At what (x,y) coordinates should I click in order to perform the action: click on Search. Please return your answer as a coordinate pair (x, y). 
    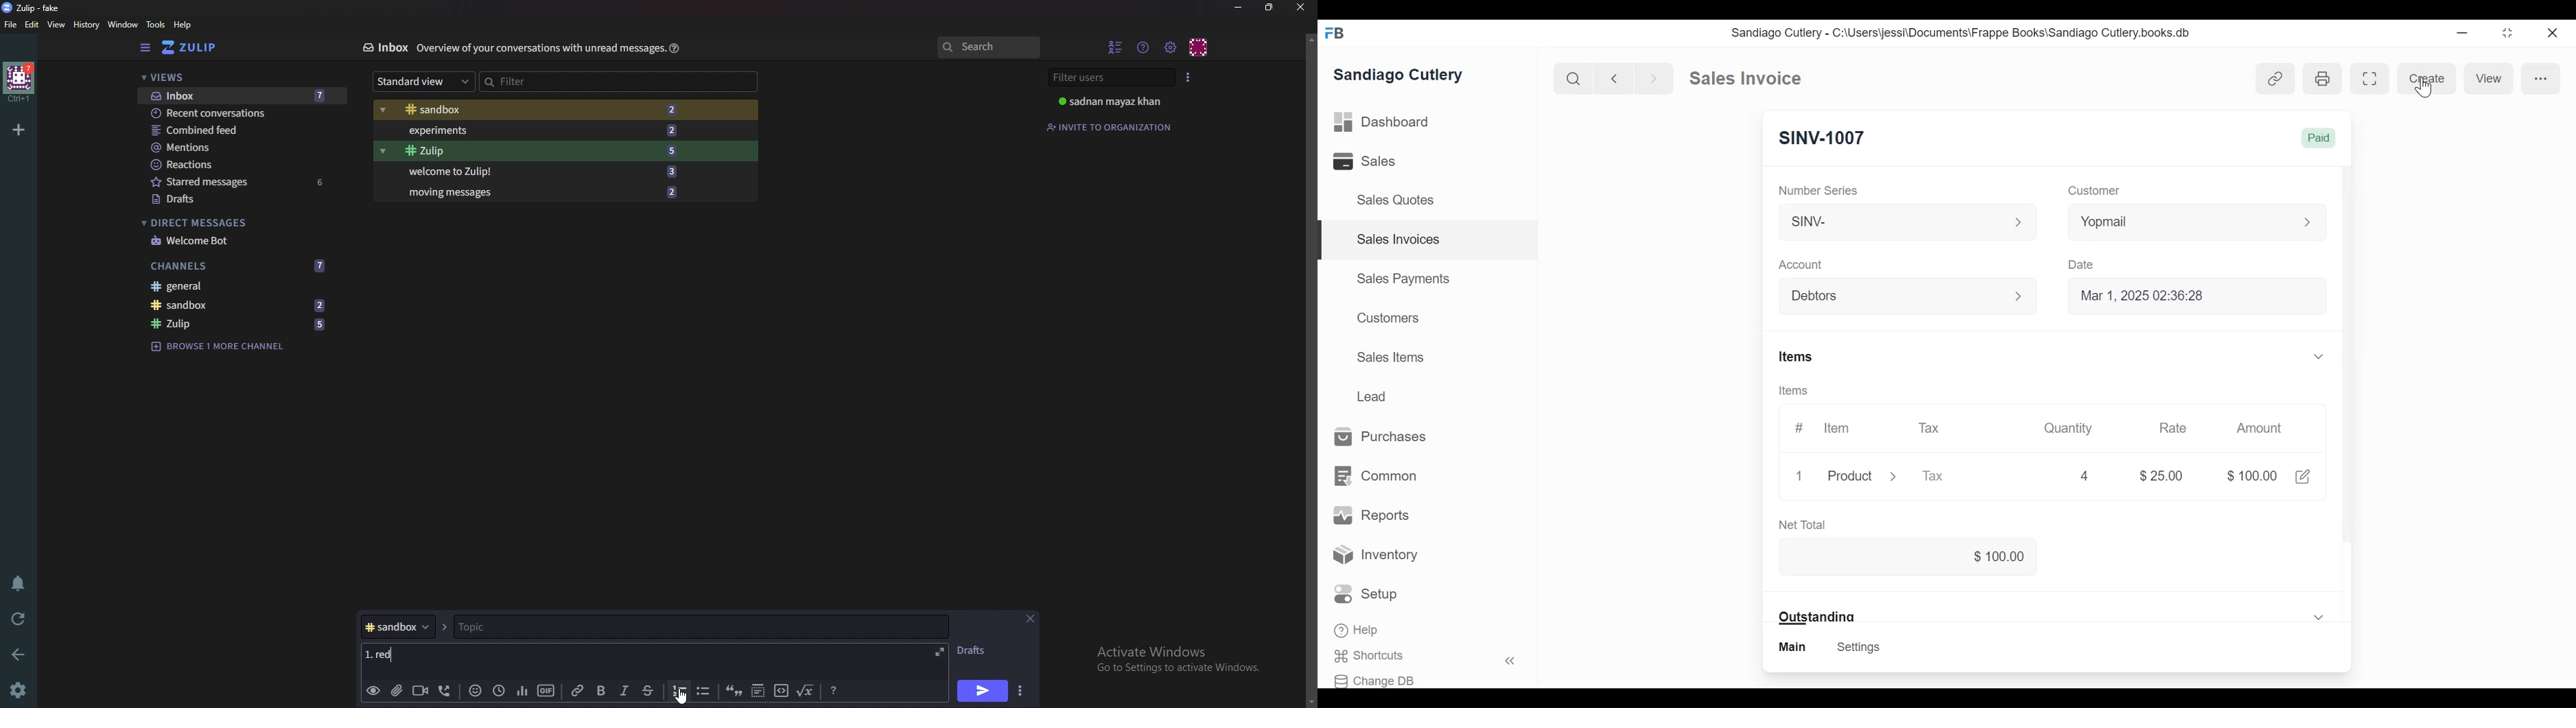
    Looking at the image, I should click on (1573, 77).